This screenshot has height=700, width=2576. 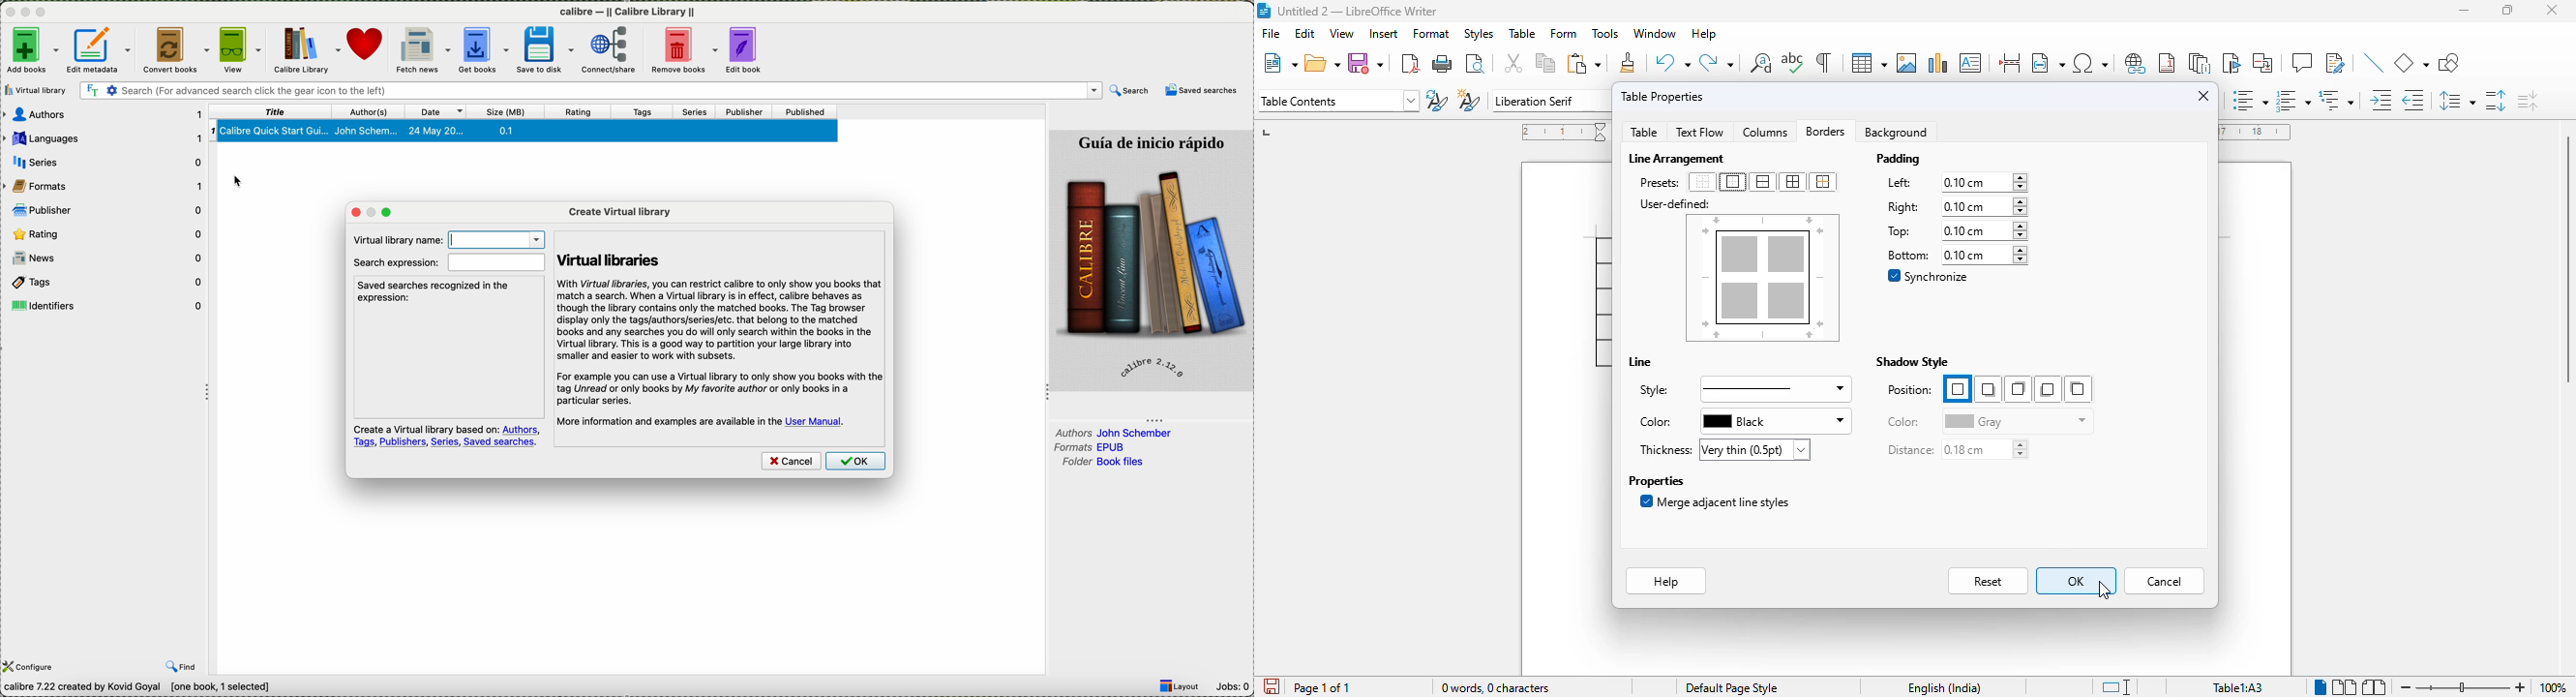 I want to click on insert text box, so click(x=1970, y=63).